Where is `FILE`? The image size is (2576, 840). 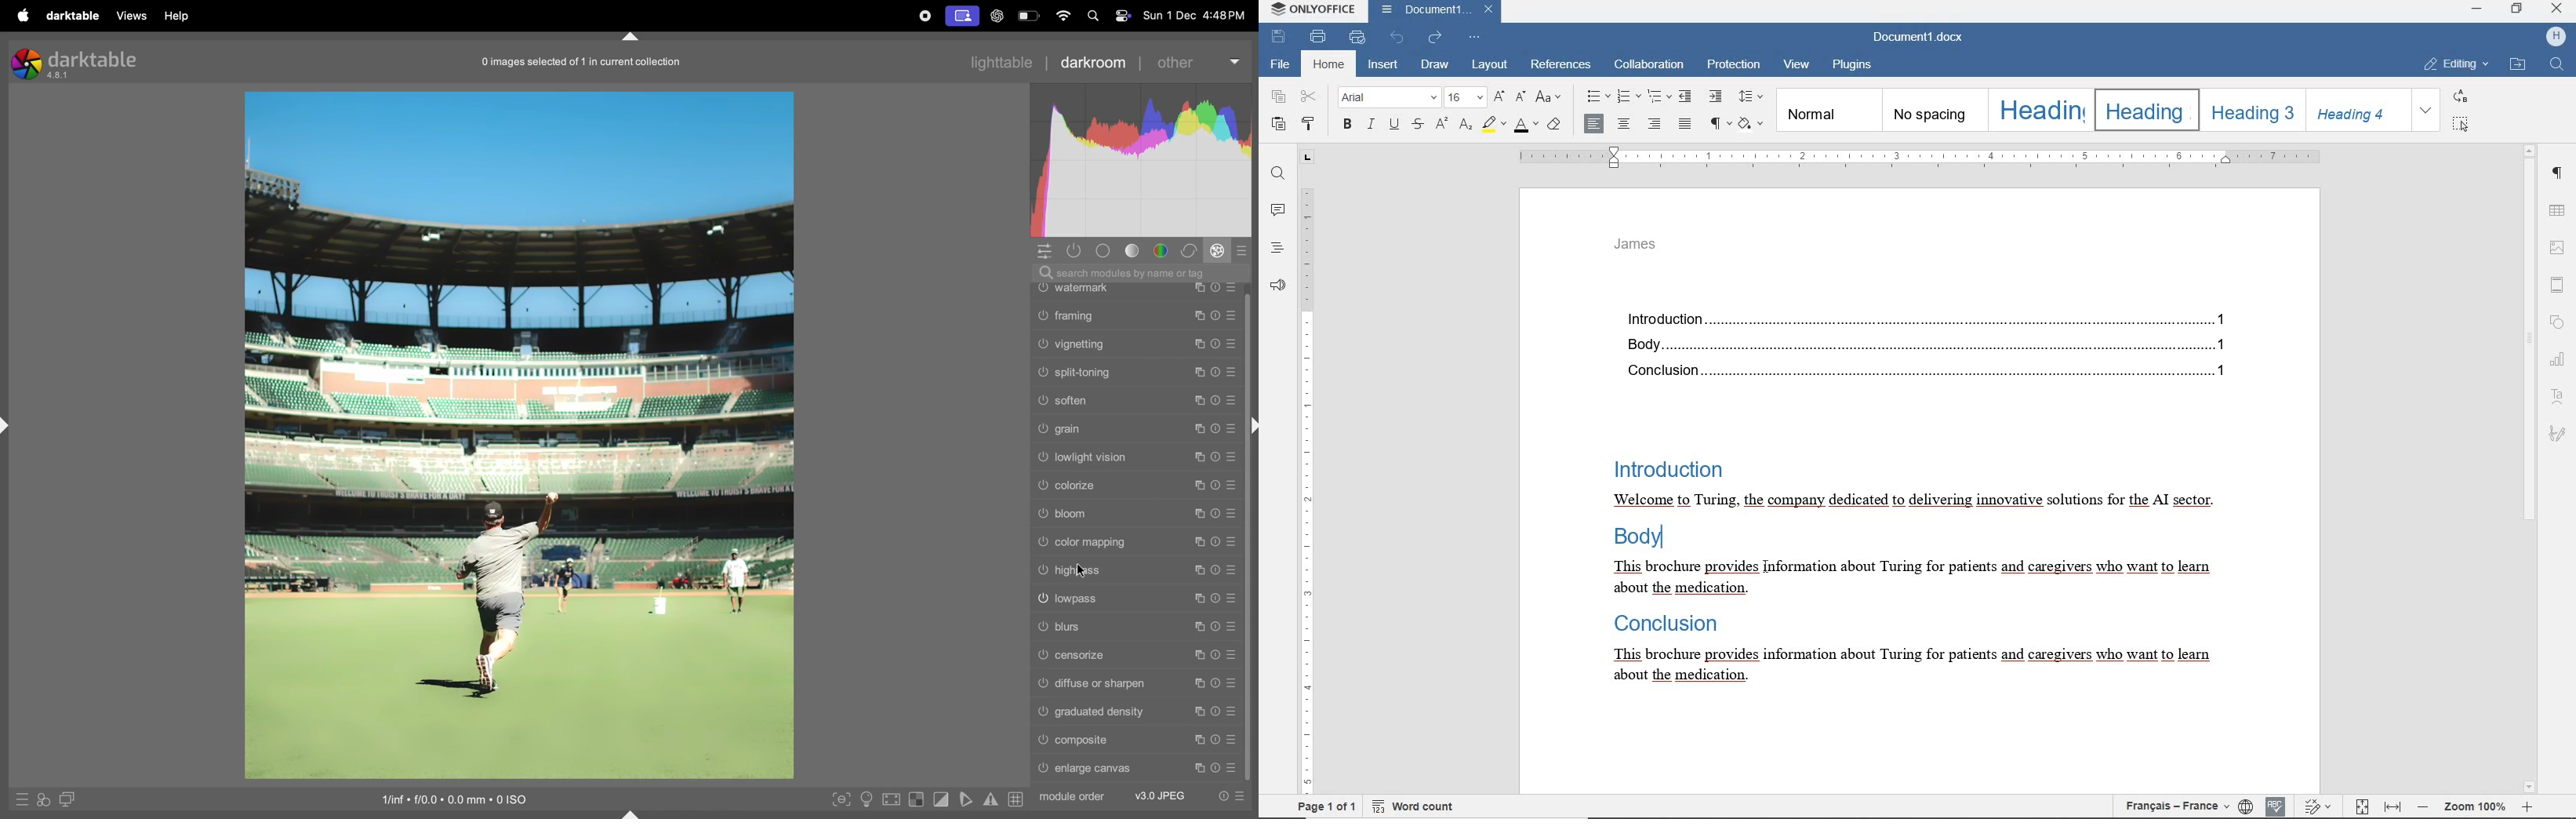 FILE is located at coordinates (1281, 66).